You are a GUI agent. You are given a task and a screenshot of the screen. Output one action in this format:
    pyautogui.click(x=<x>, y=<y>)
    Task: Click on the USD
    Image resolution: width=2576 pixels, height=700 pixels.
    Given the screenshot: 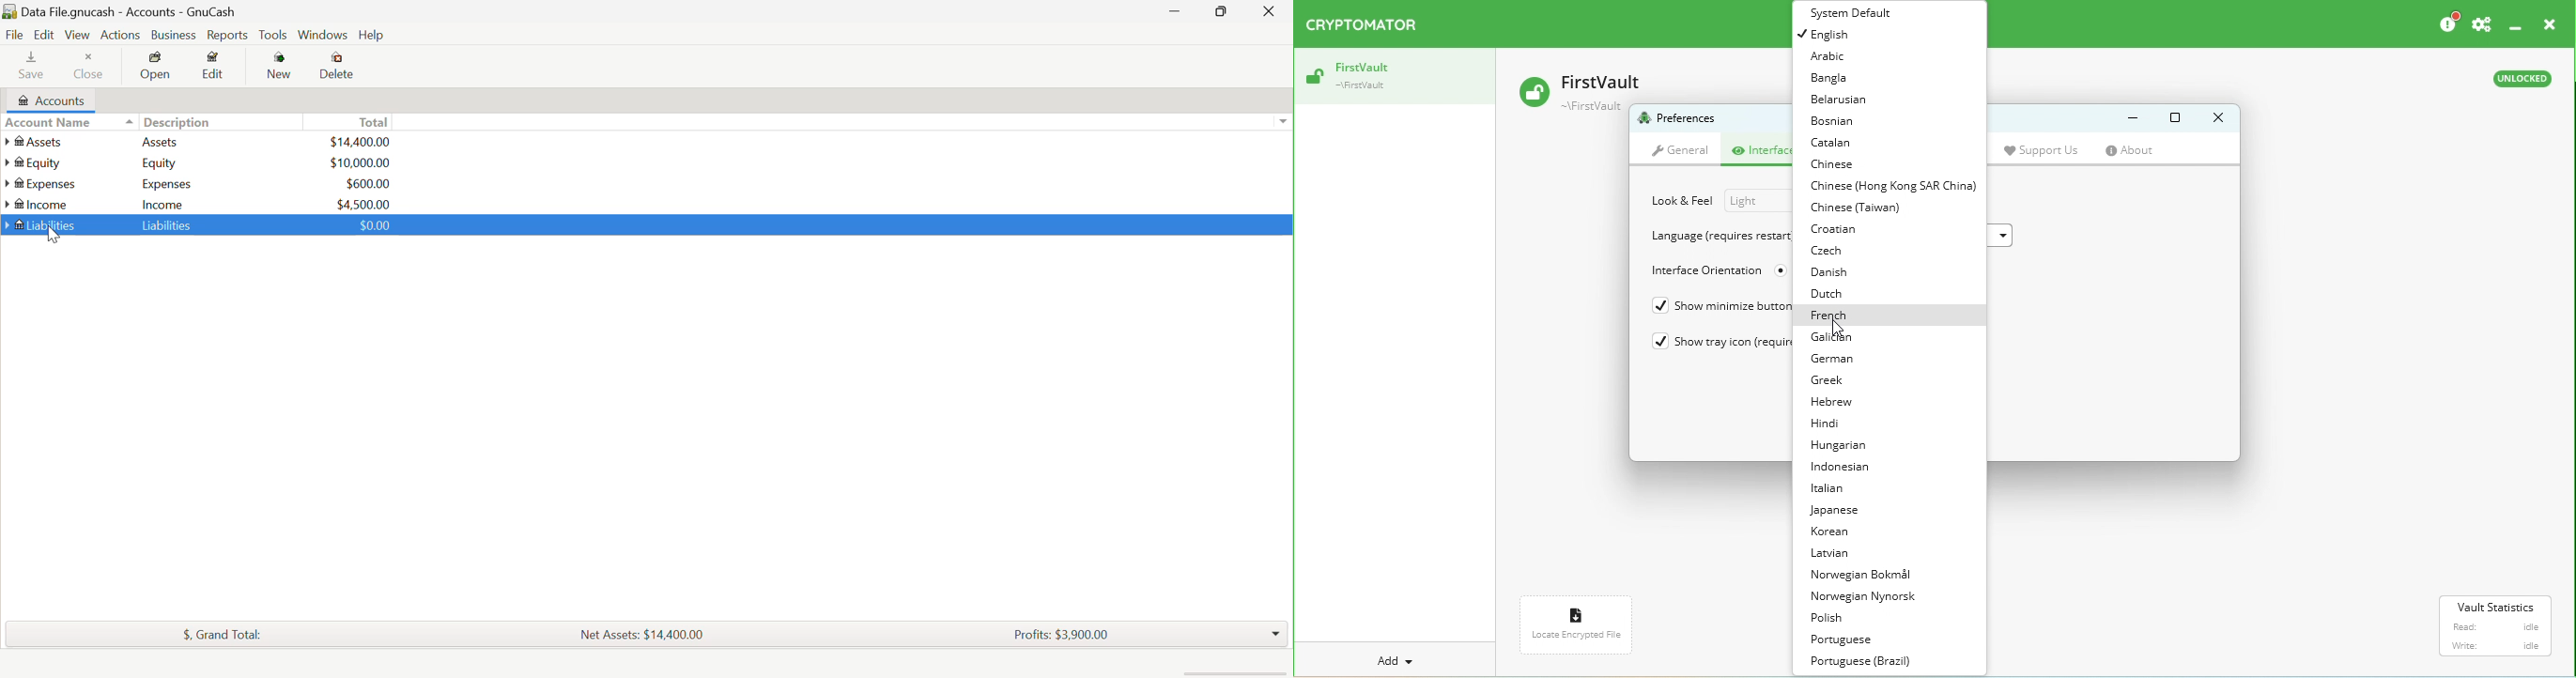 What is the action you would take?
    pyautogui.click(x=371, y=224)
    